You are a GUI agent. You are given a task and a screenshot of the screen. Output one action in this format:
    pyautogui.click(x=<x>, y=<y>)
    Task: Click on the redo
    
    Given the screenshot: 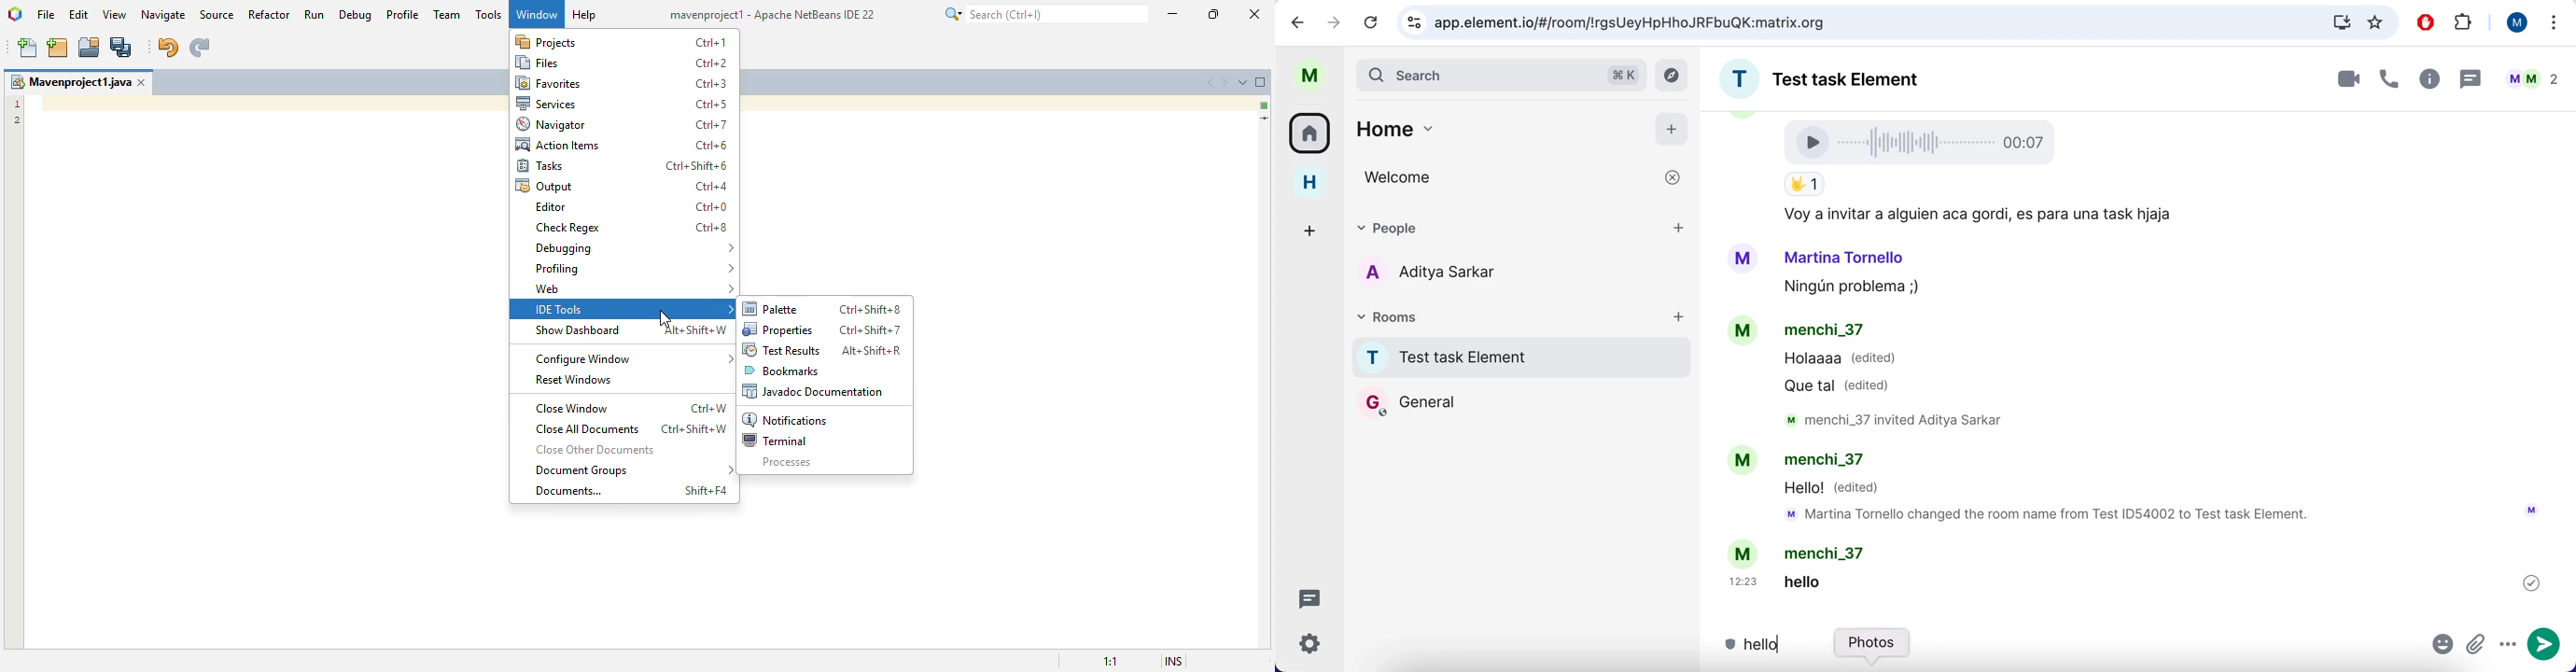 What is the action you would take?
    pyautogui.click(x=199, y=48)
    